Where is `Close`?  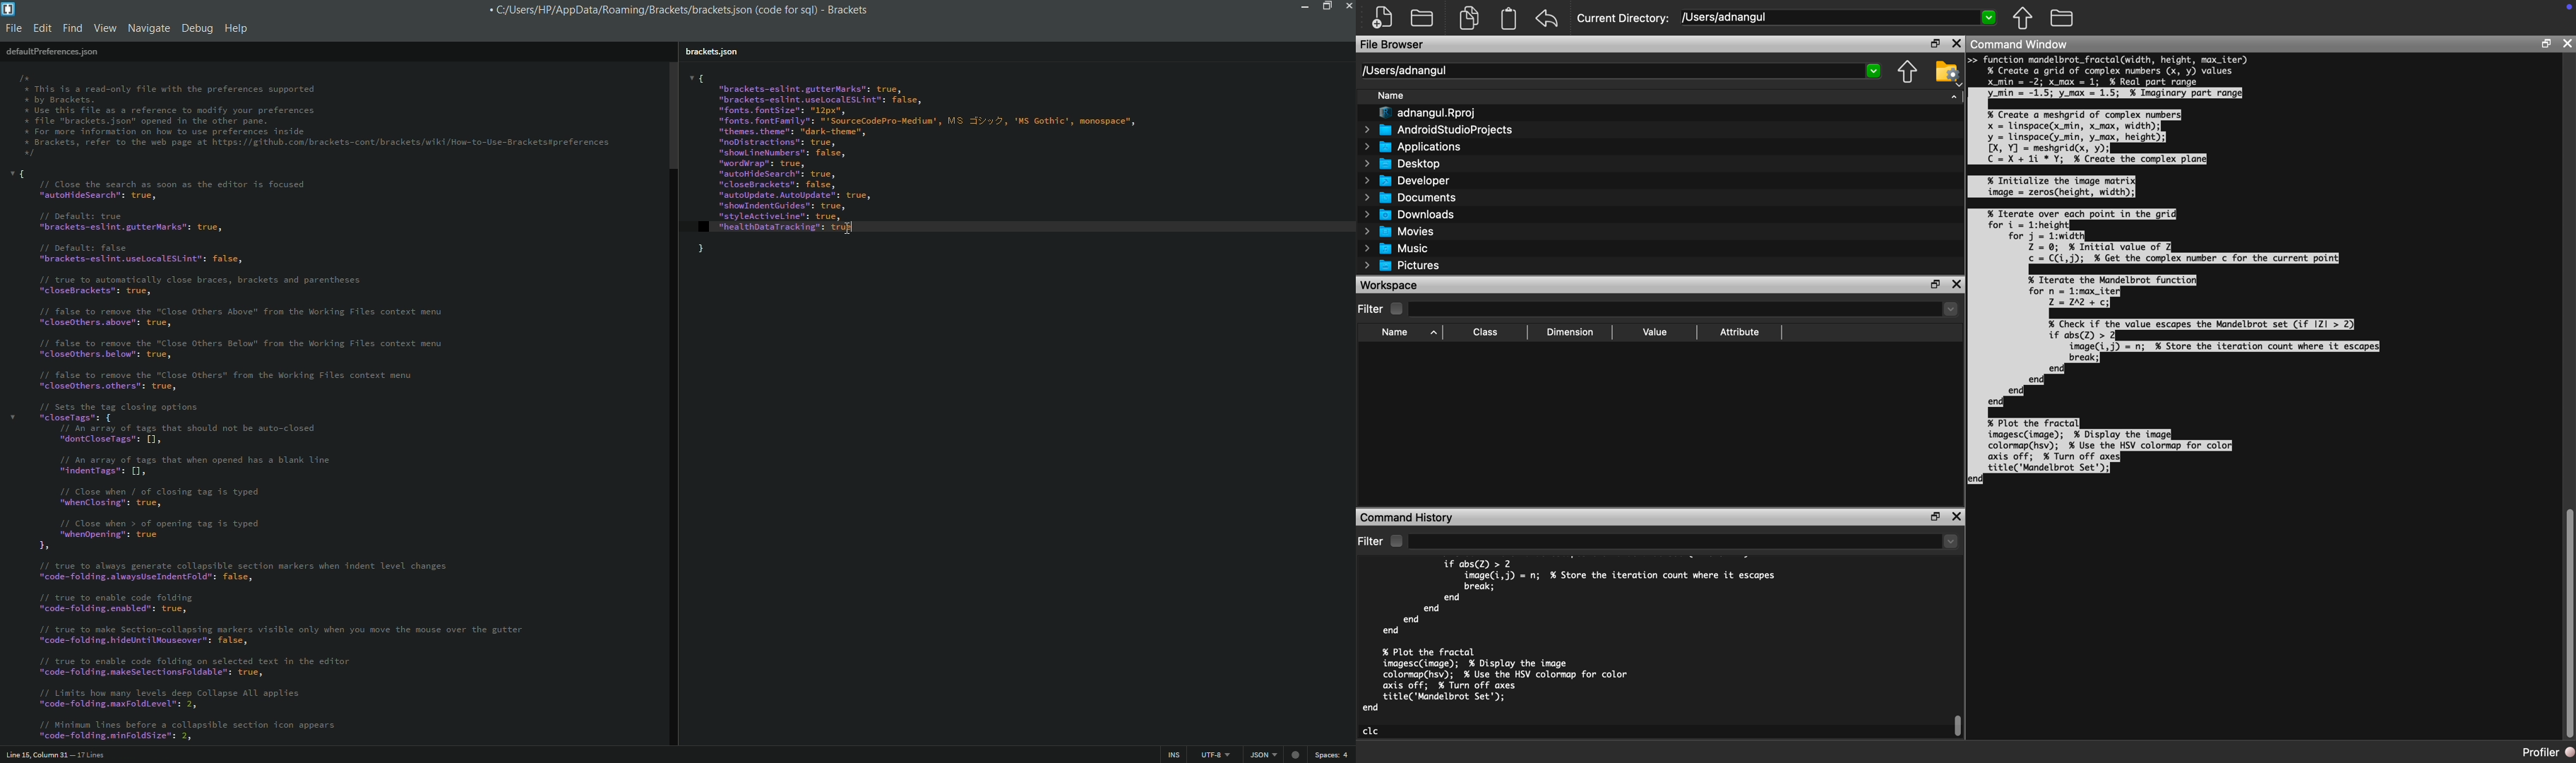
Close is located at coordinates (1956, 517).